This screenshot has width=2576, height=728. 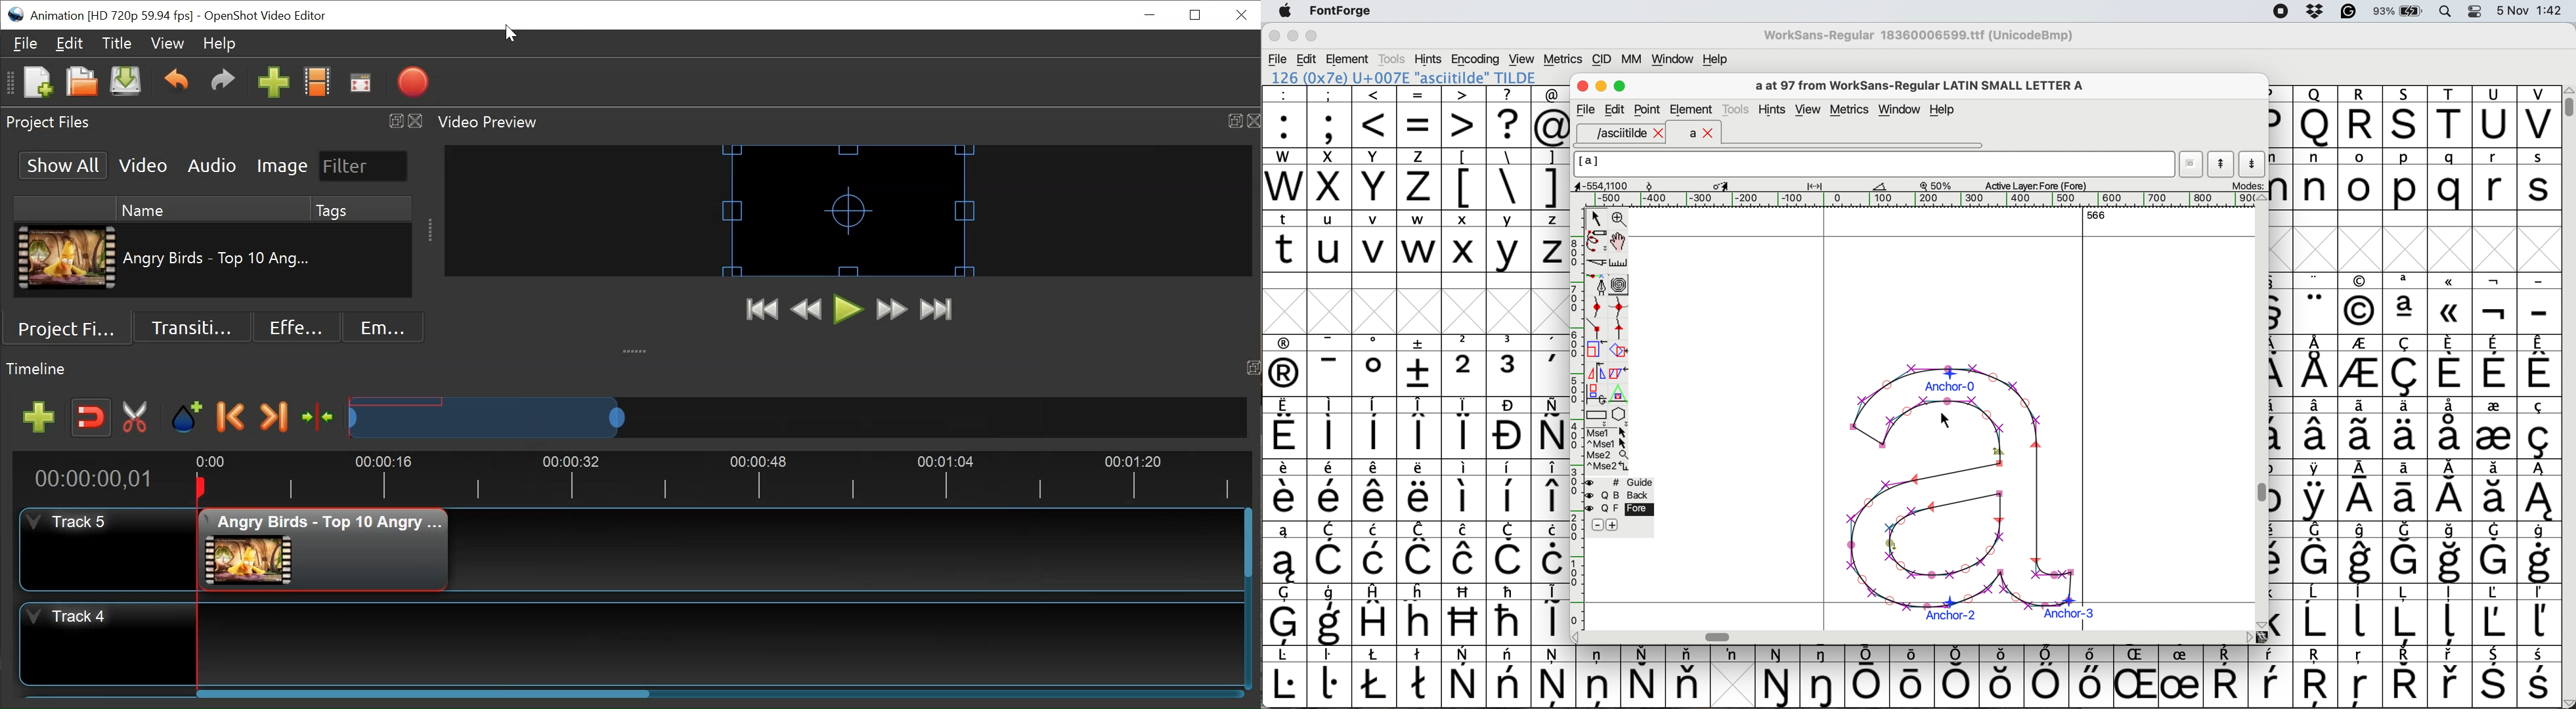 I want to click on select, so click(x=1597, y=217).